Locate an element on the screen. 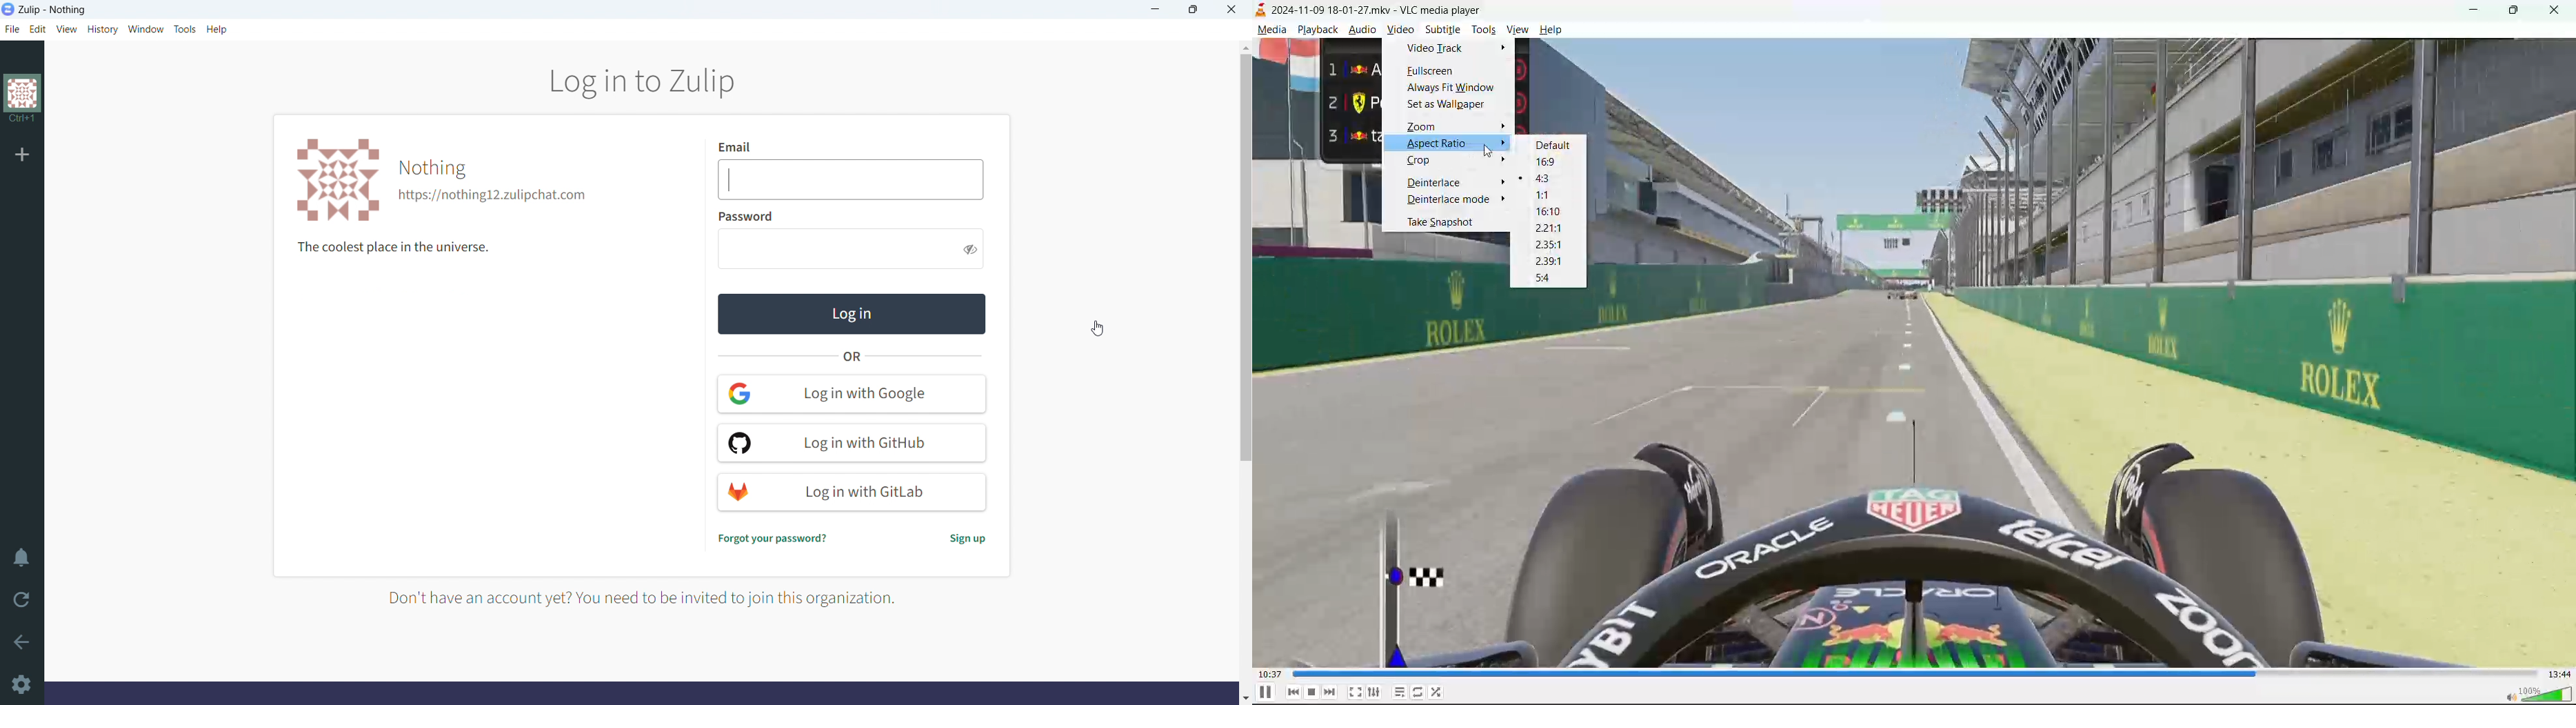  Password is located at coordinates (750, 216).